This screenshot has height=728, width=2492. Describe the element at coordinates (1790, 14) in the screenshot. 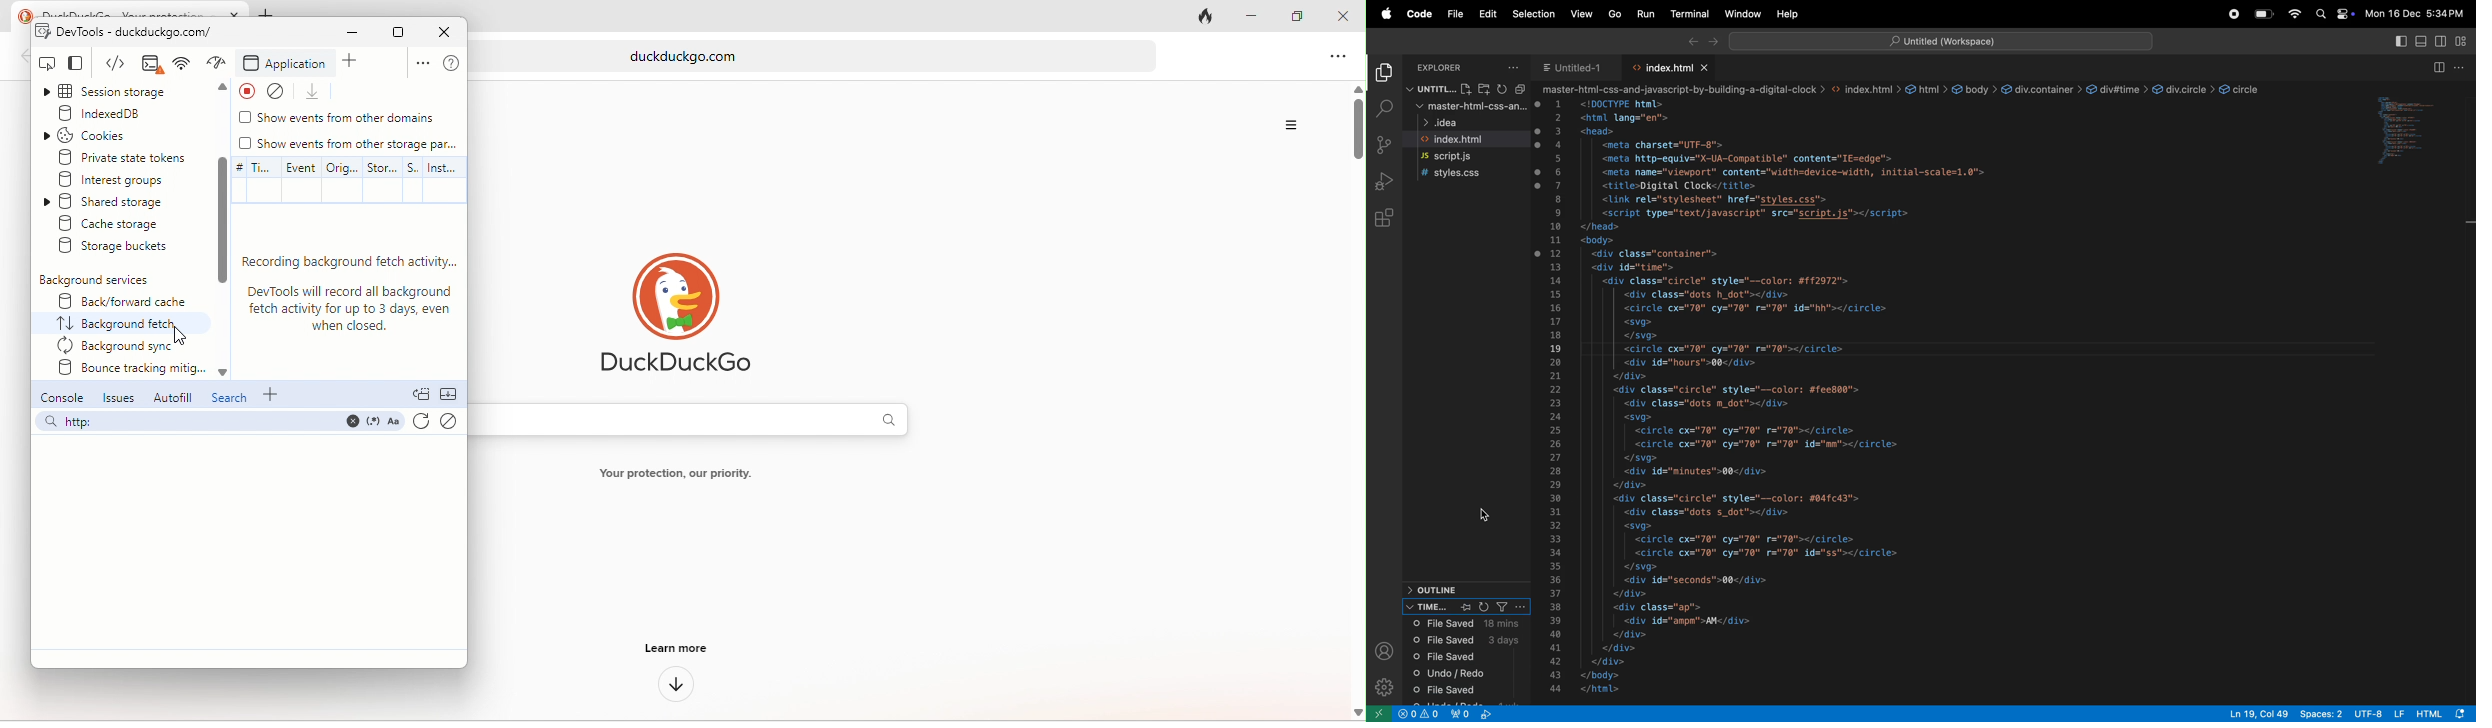

I see `help` at that location.